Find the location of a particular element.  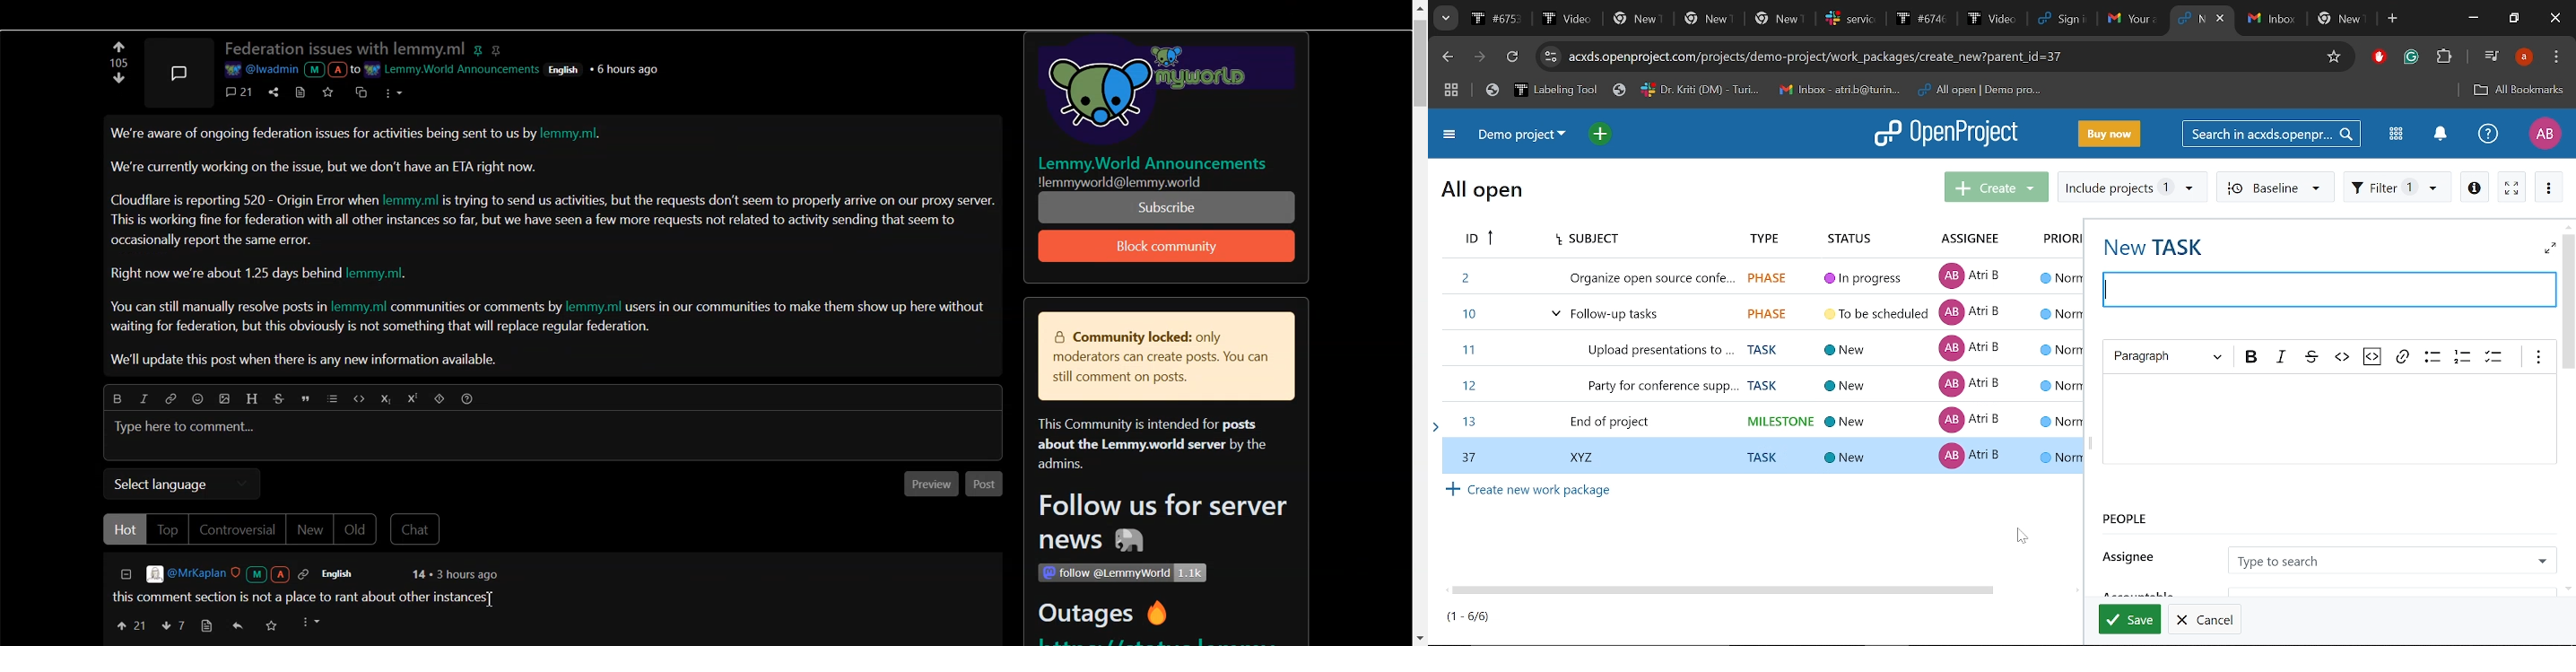

We're aware of ongoing federation issues for activities being sent to us by is located at coordinates (324, 137).